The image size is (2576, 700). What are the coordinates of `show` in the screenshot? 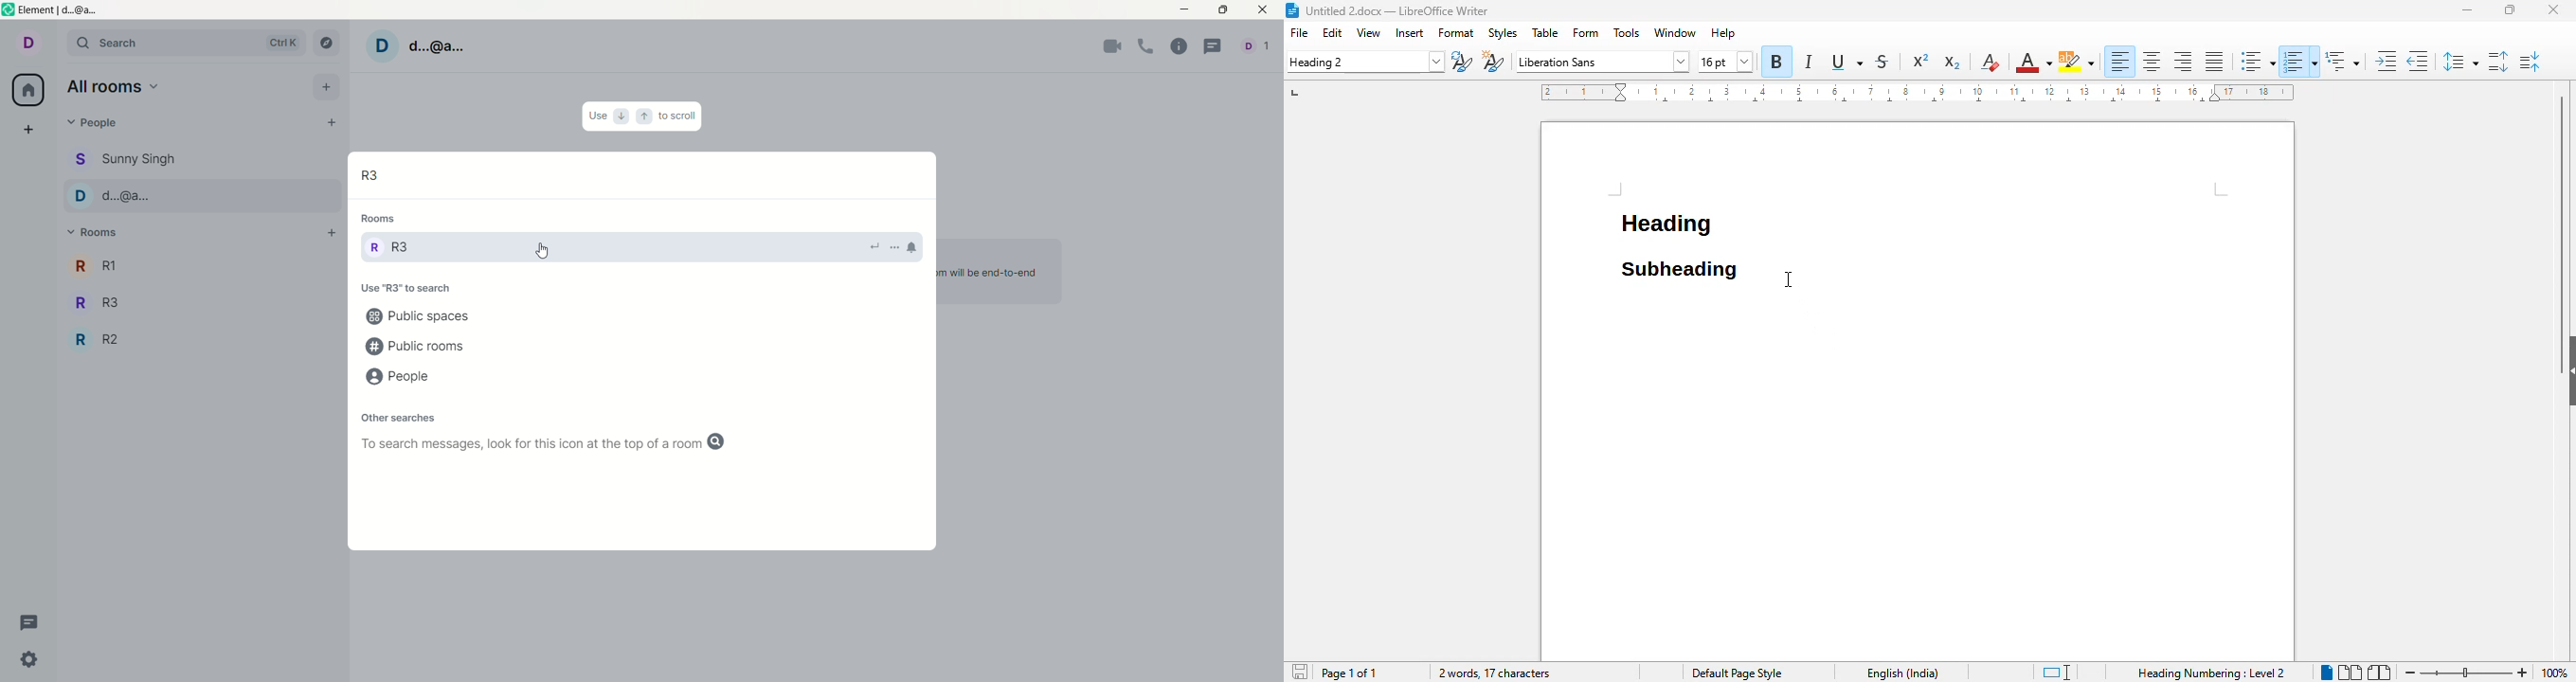 It's located at (2567, 367).